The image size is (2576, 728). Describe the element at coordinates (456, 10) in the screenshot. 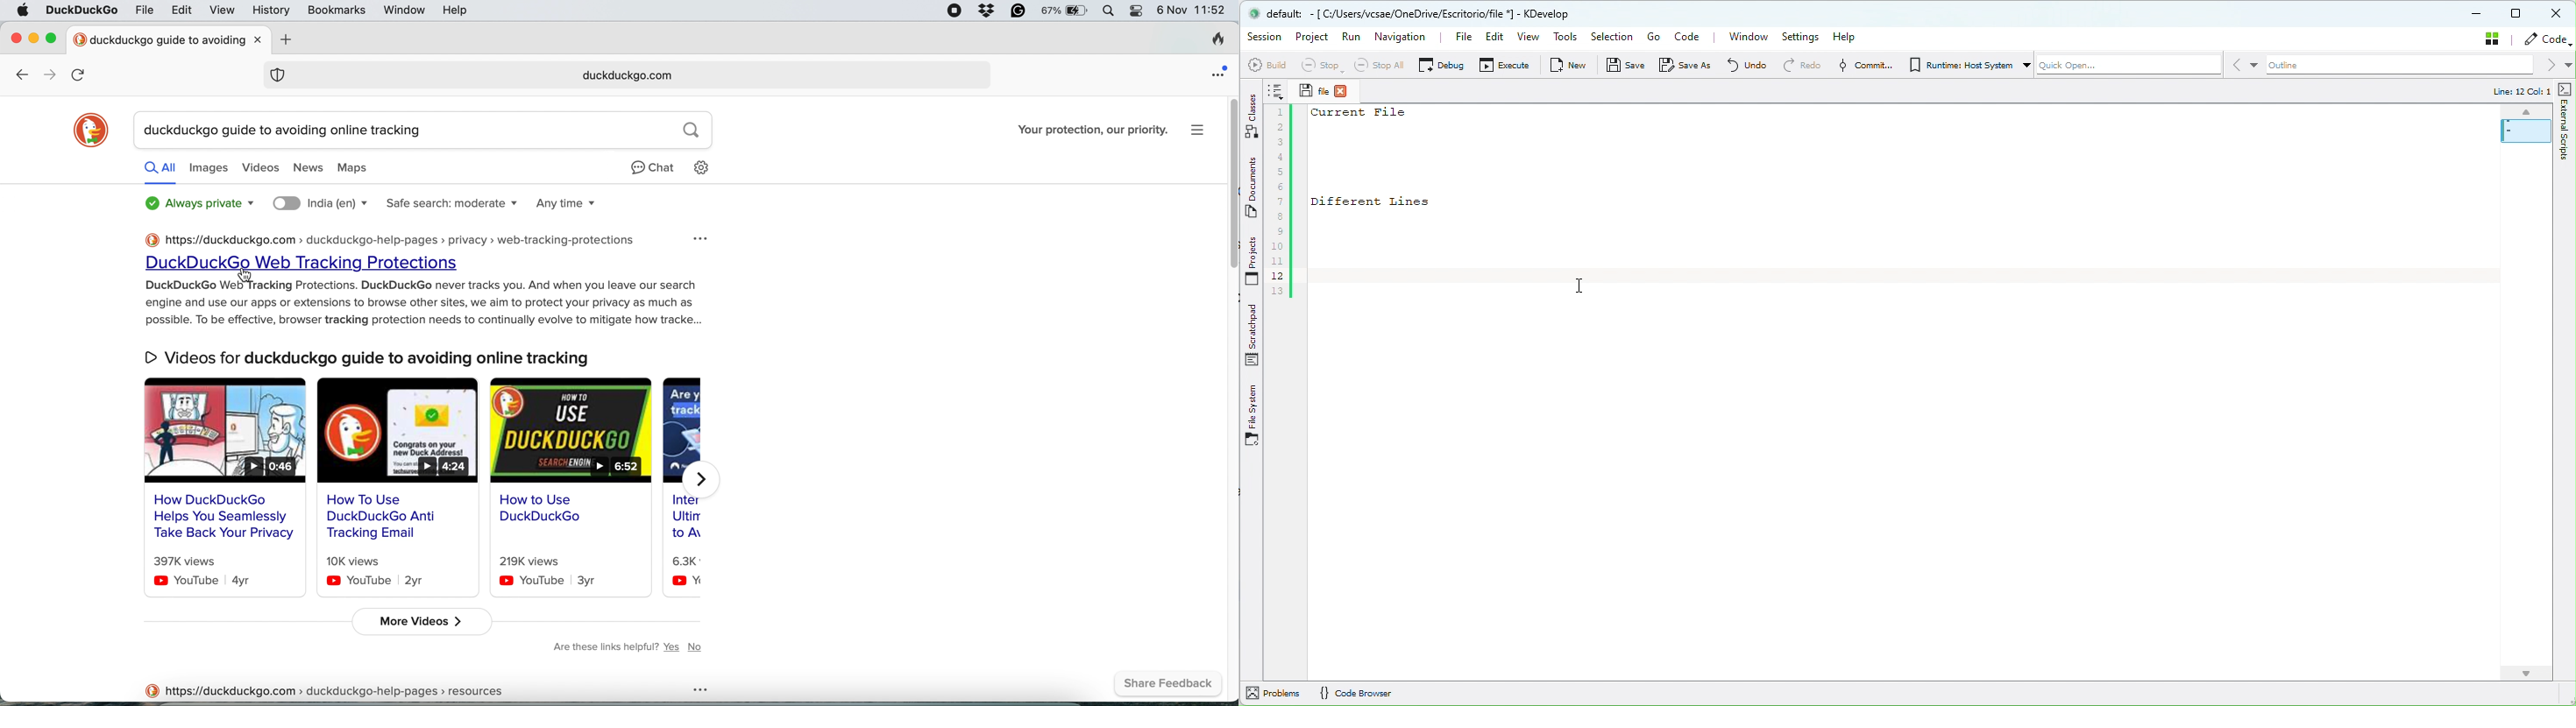

I see `help` at that location.